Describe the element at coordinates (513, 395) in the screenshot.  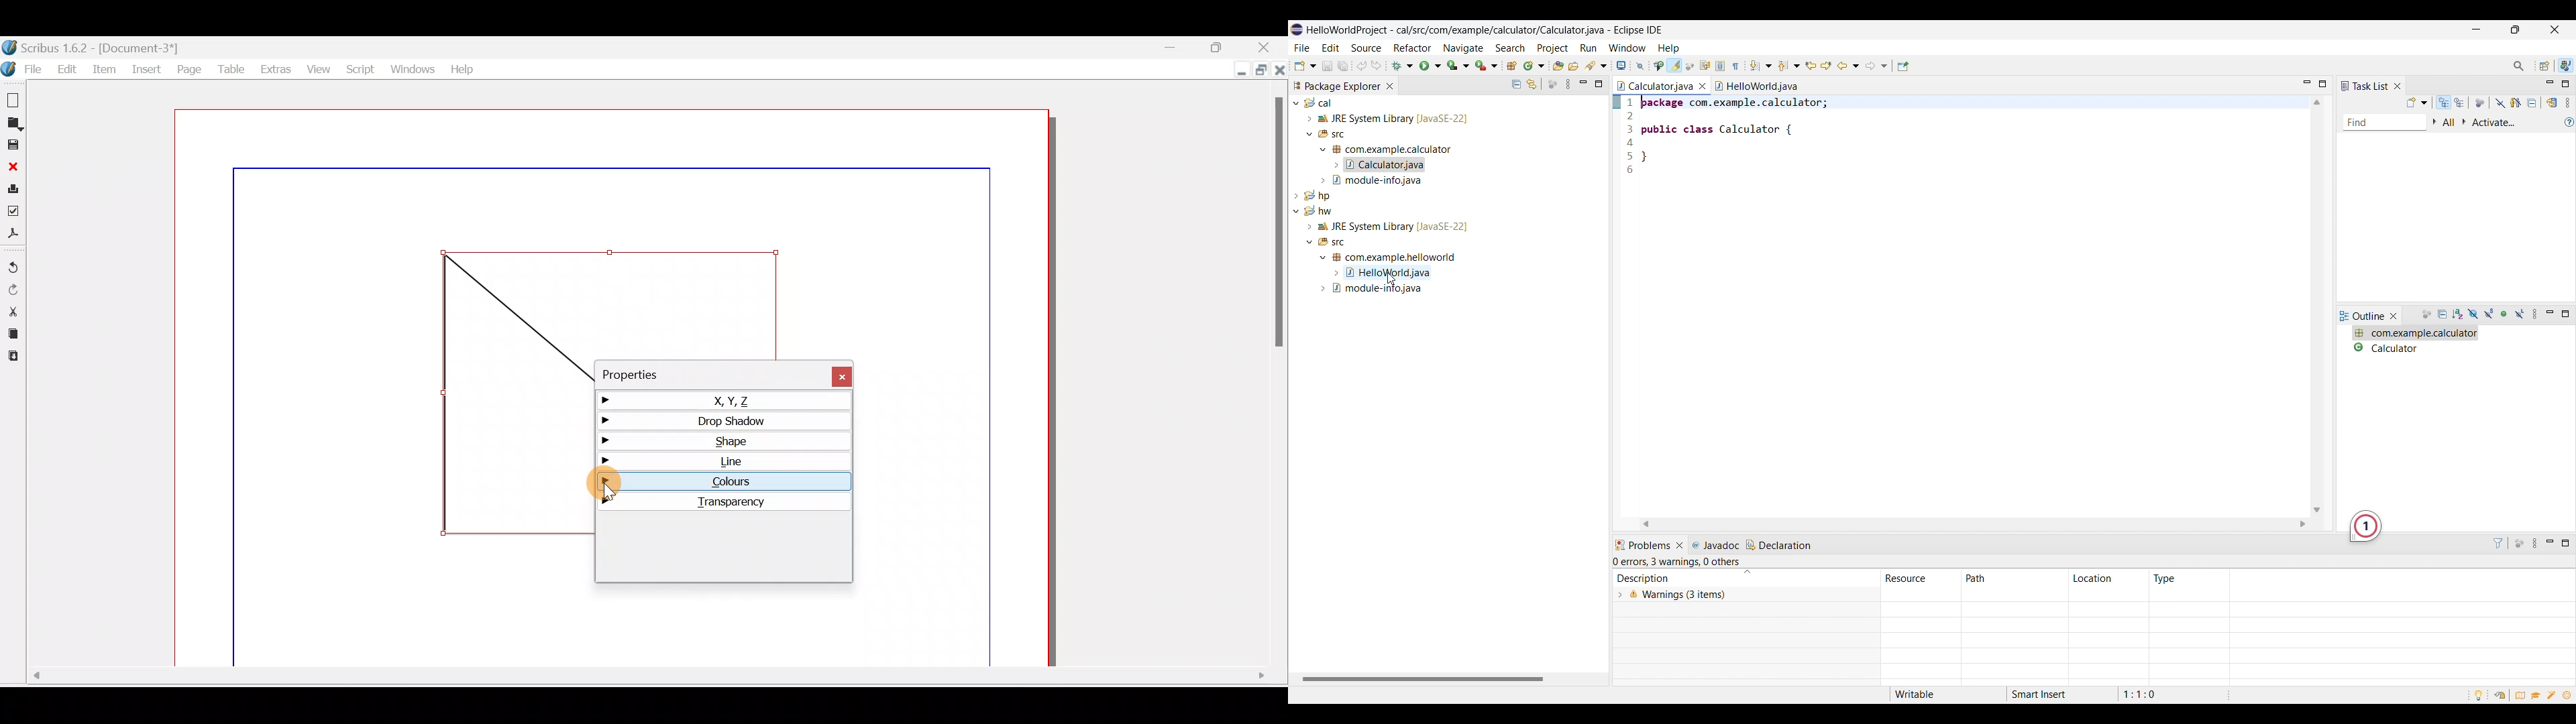
I see `Shape frame` at that location.